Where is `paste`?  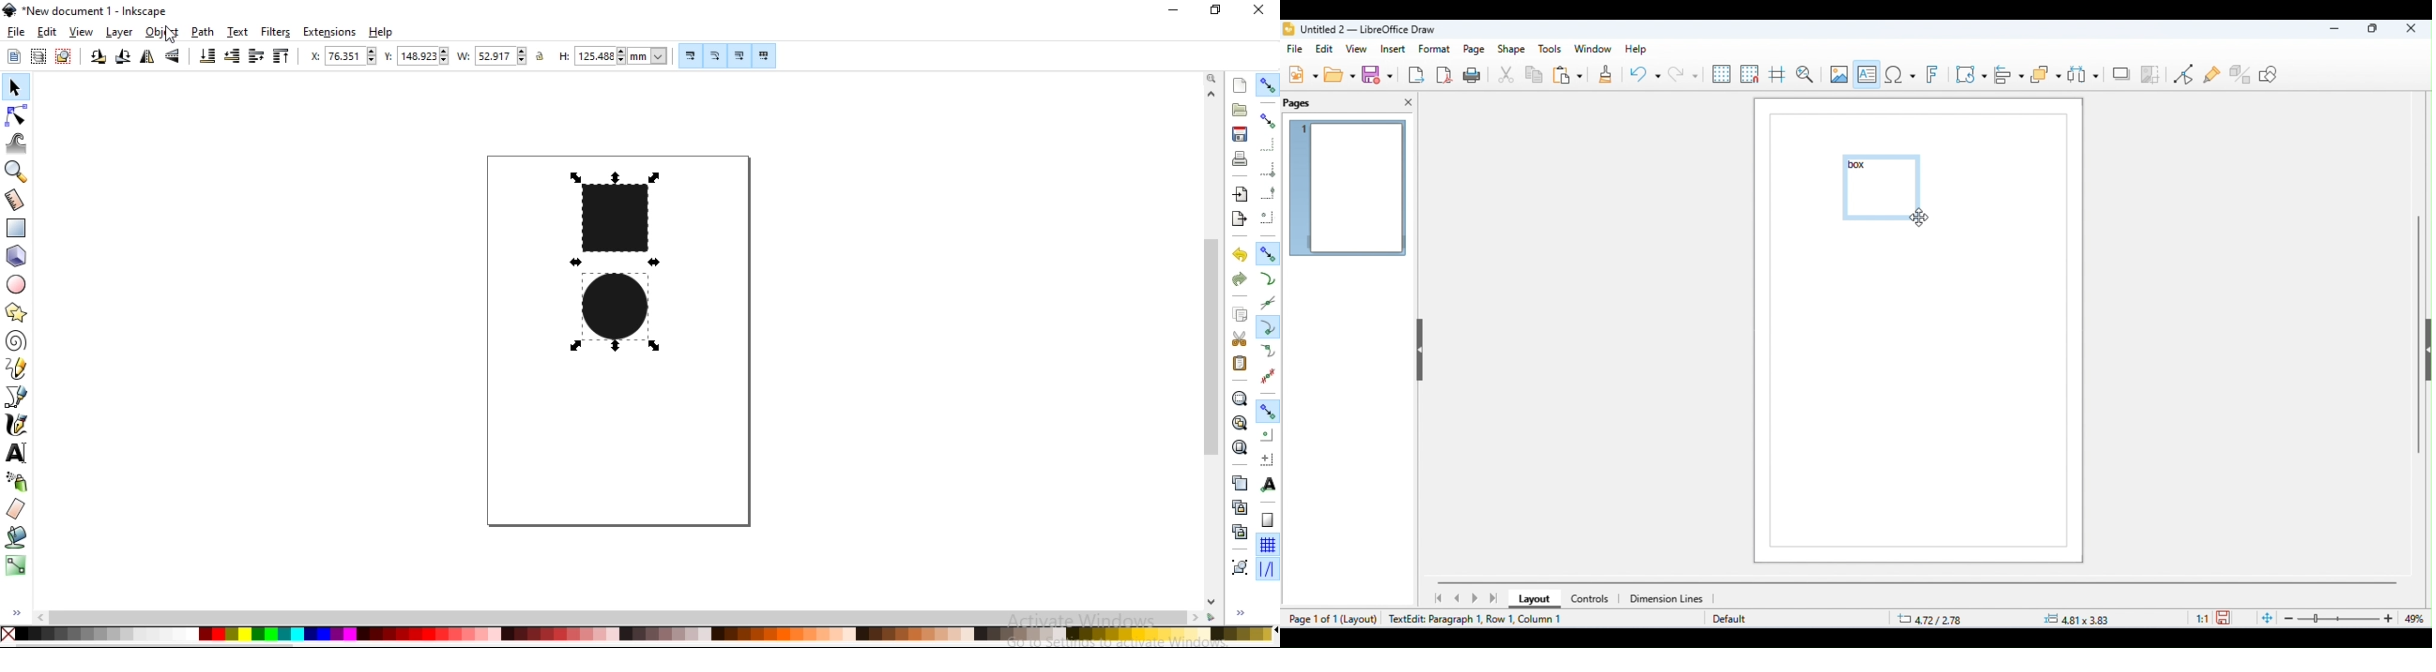
paste is located at coordinates (1567, 76).